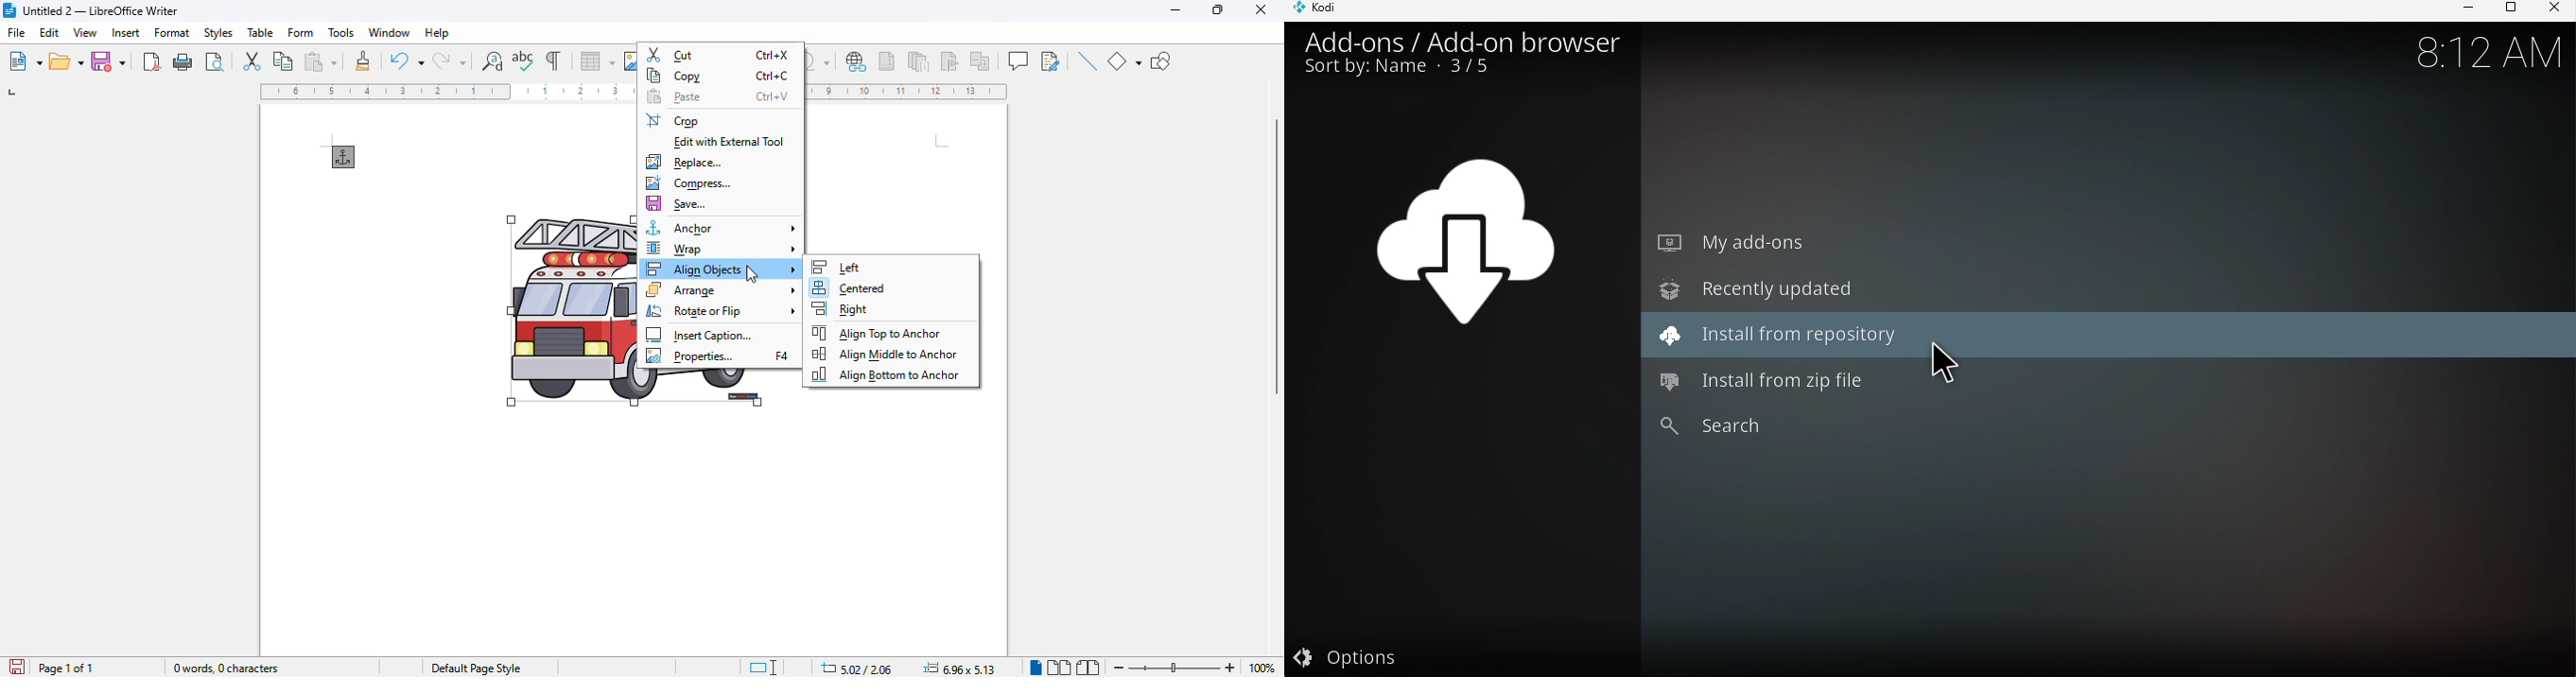 Image resolution: width=2576 pixels, height=700 pixels. Describe the element at coordinates (731, 143) in the screenshot. I see `edit with external tool` at that location.